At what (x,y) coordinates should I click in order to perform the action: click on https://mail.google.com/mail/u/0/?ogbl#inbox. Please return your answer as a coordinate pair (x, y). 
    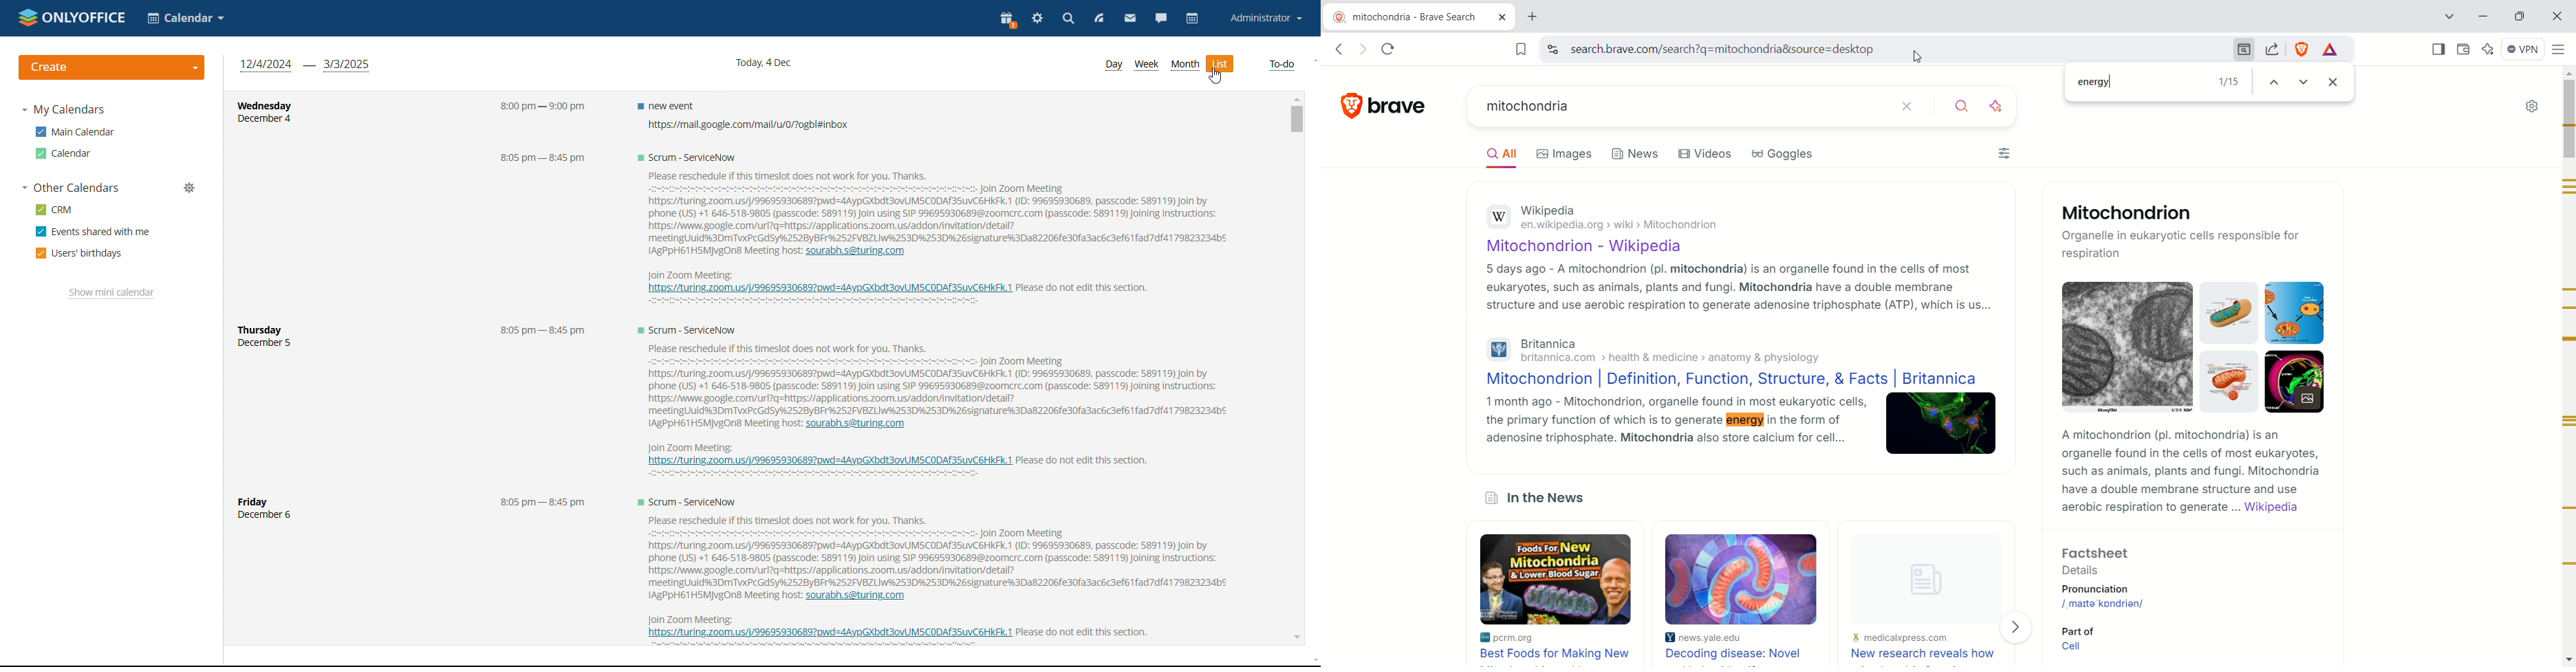
    Looking at the image, I should click on (741, 125).